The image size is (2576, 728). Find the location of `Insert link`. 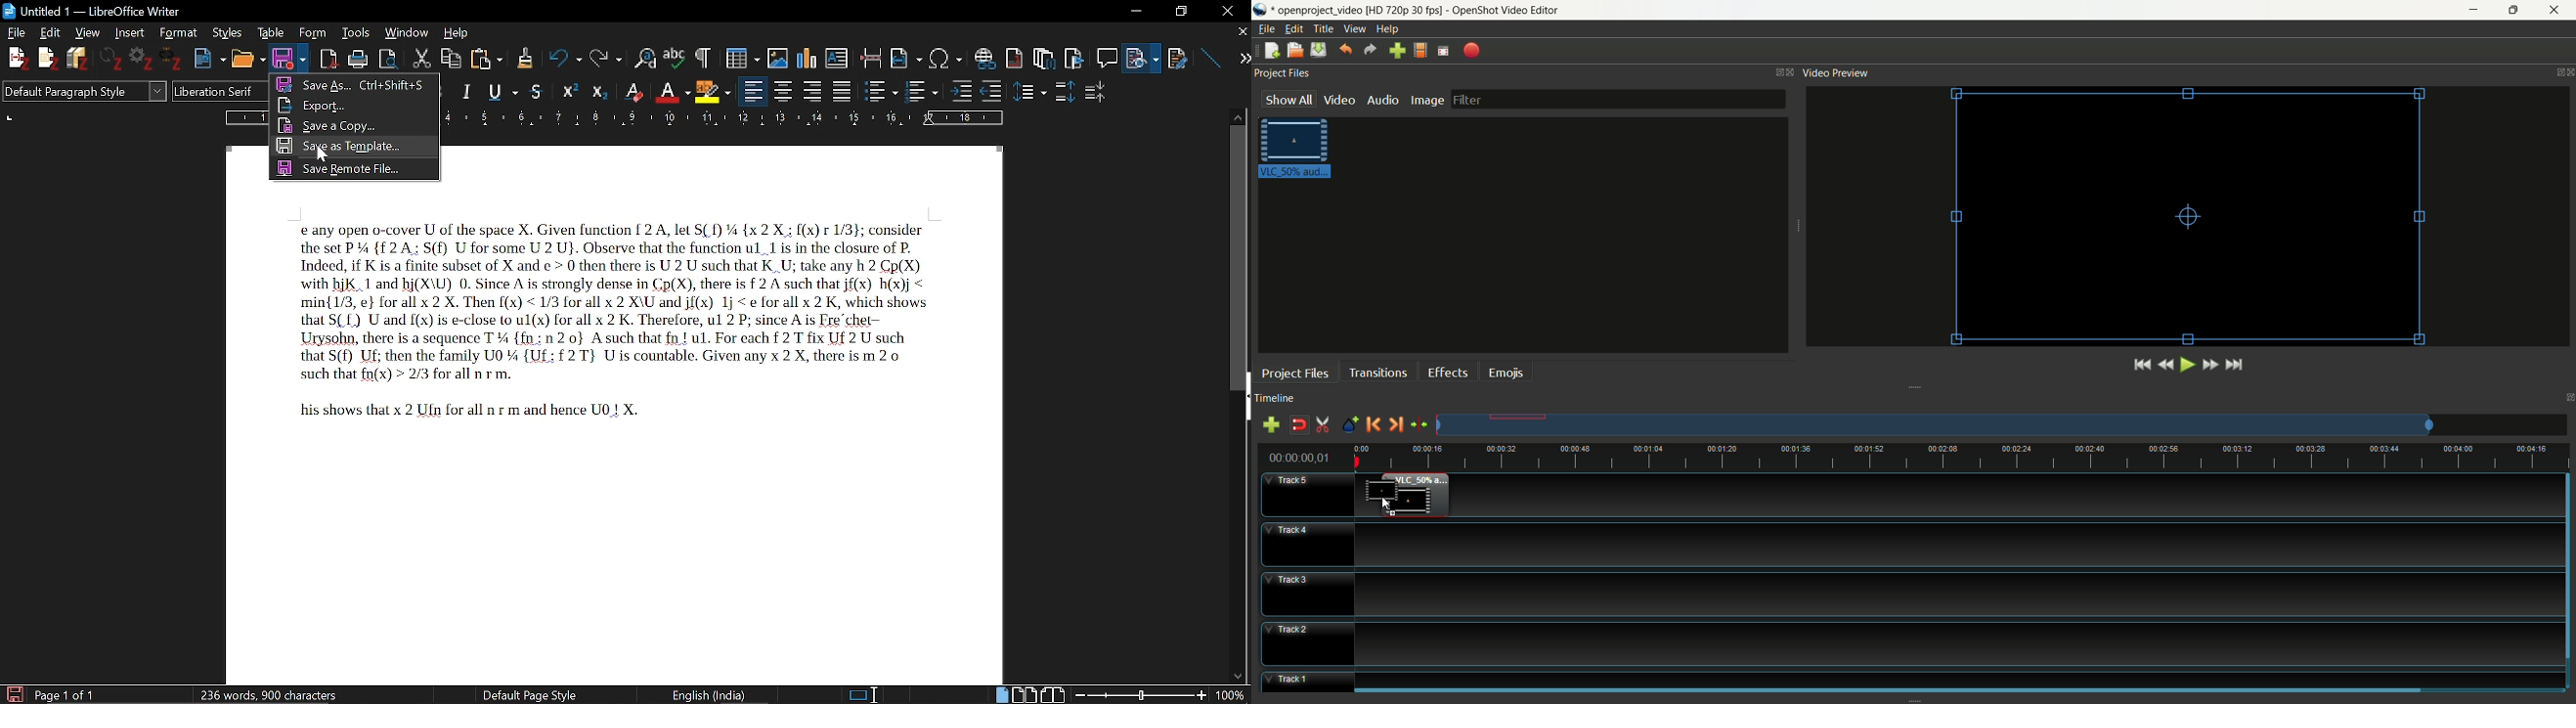

Insert link is located at coordinates (984, 55).